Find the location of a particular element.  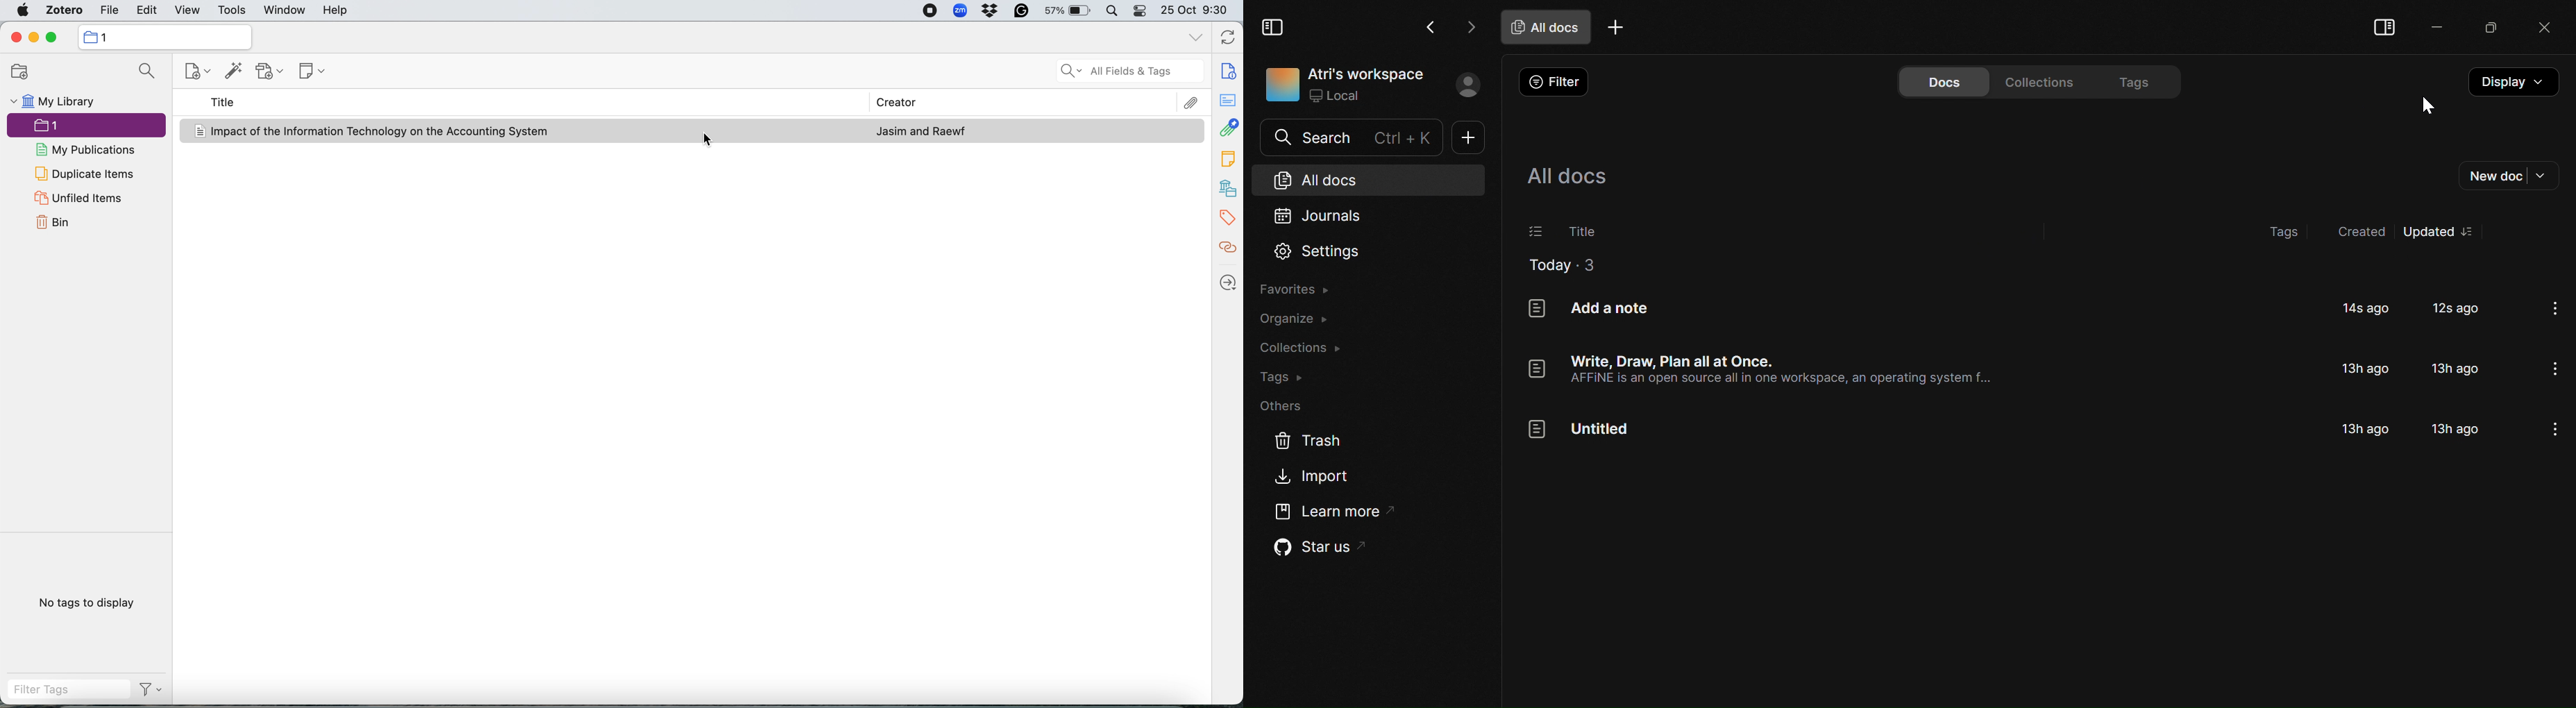

help is located at coordinates (338, 10).